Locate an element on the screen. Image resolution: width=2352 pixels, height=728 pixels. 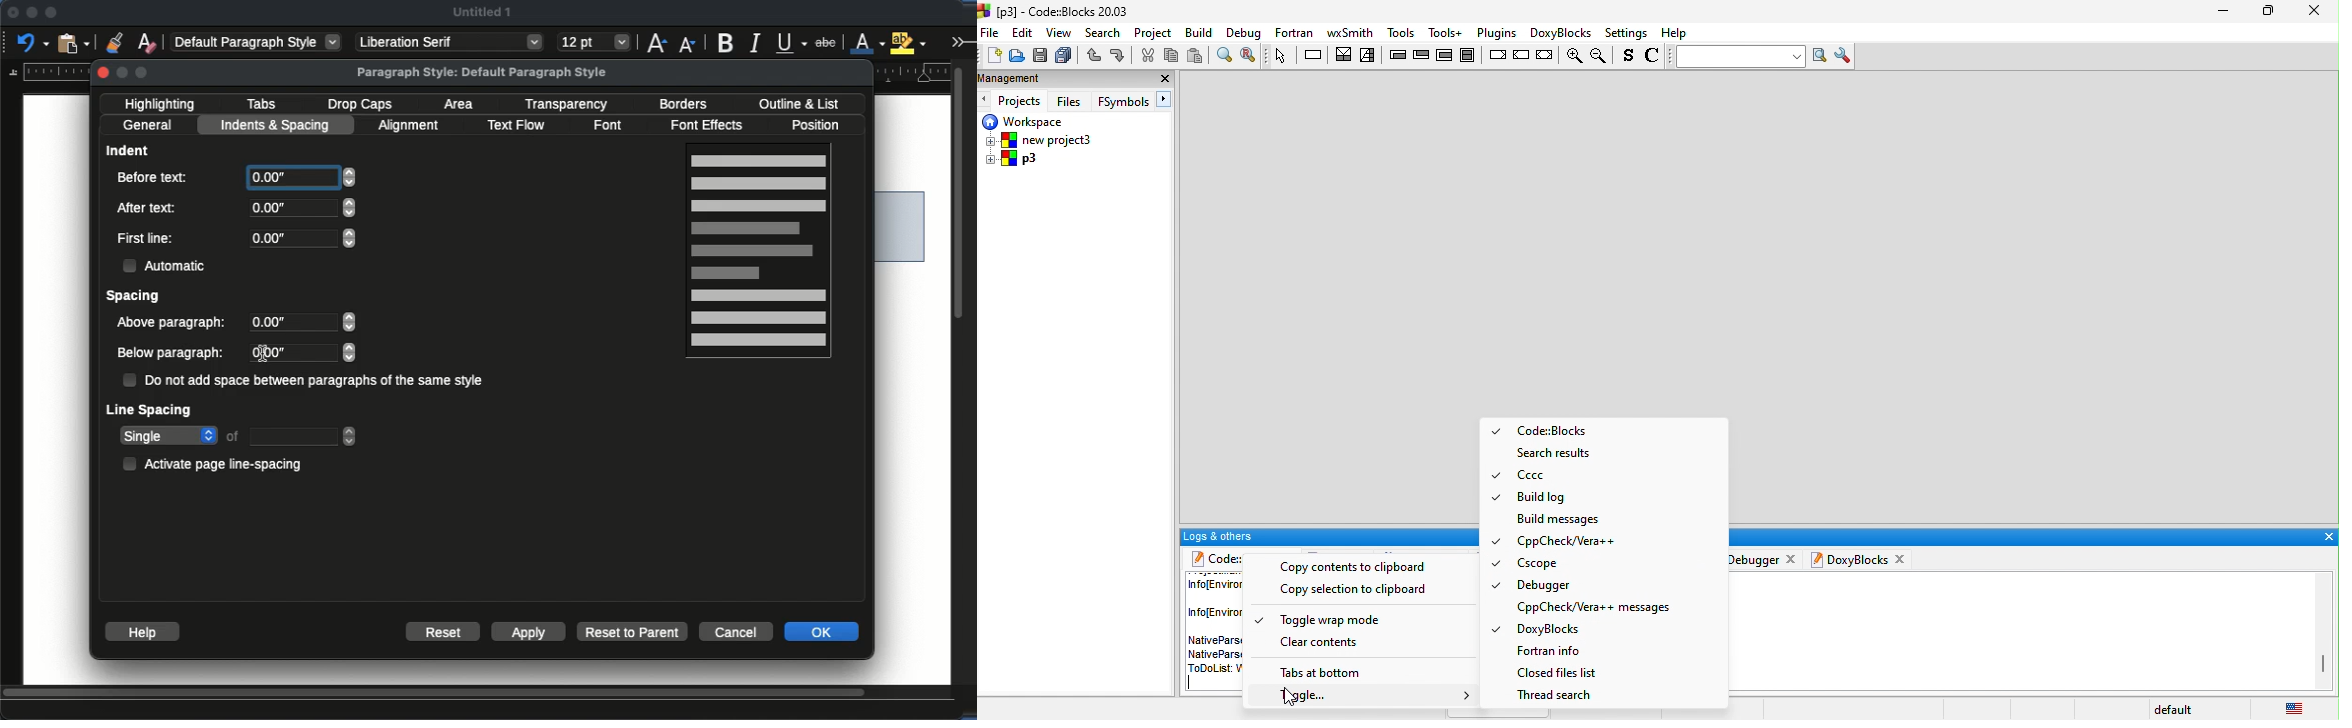
workspace is located at coordinates (1025, 121).